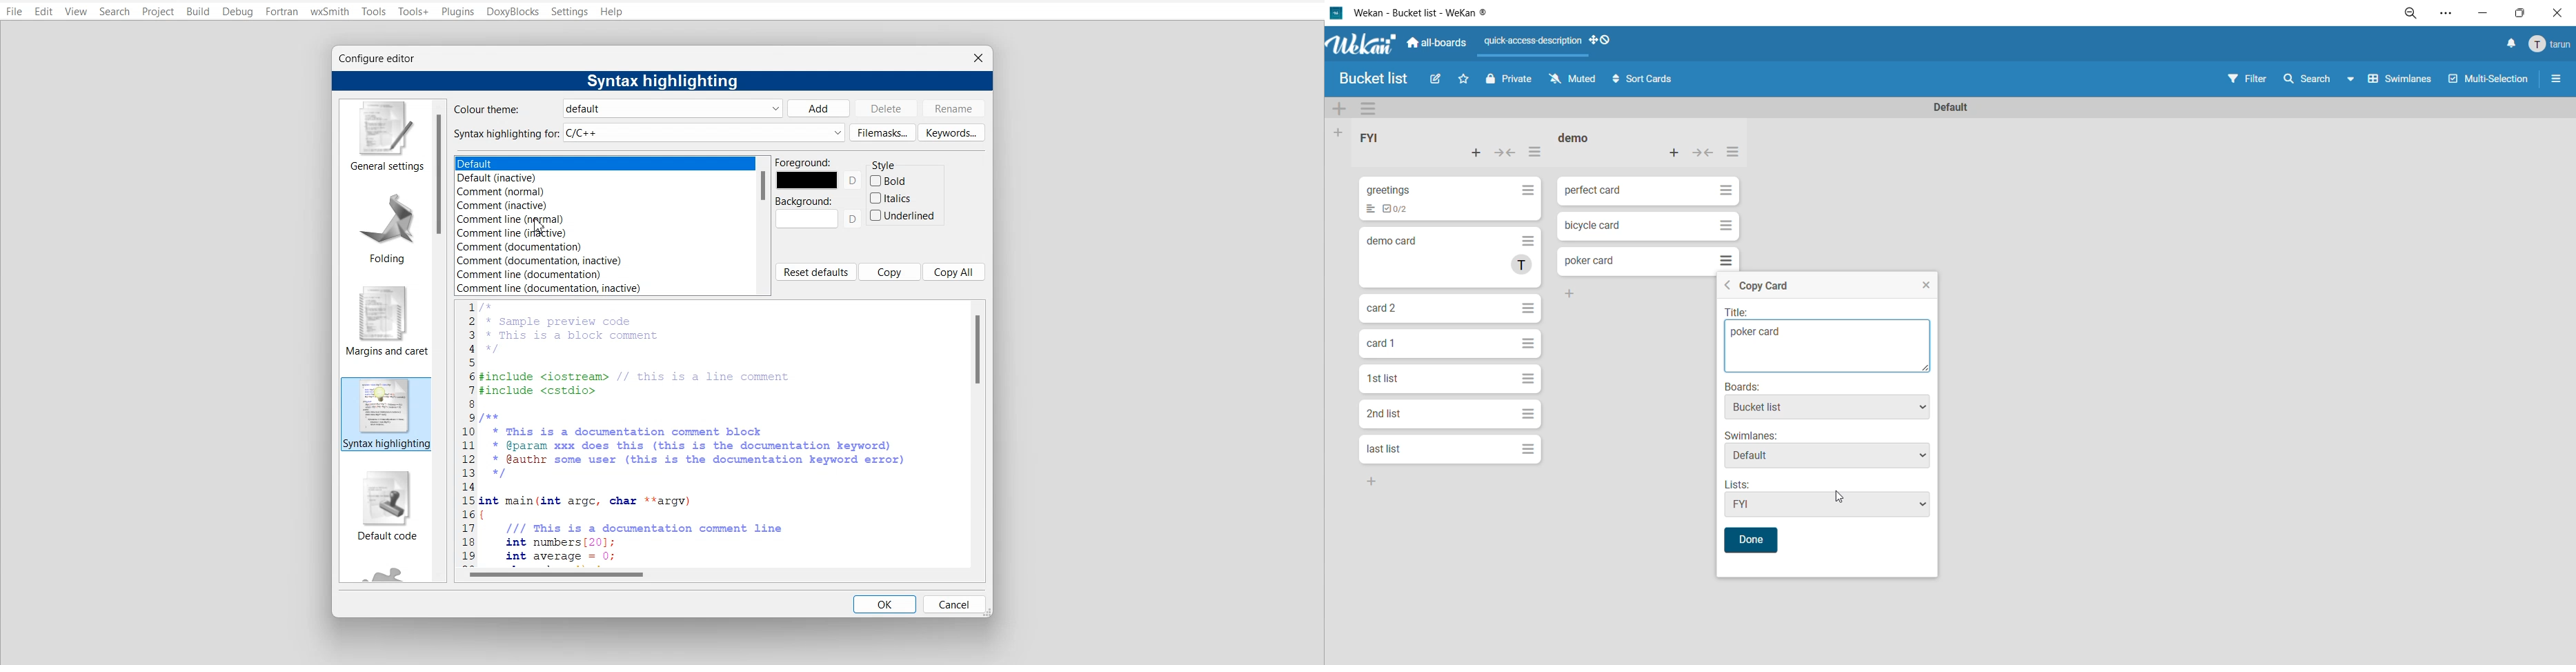 The image size is (2576, 672). I want to click on list actions, so click(1535, 155).